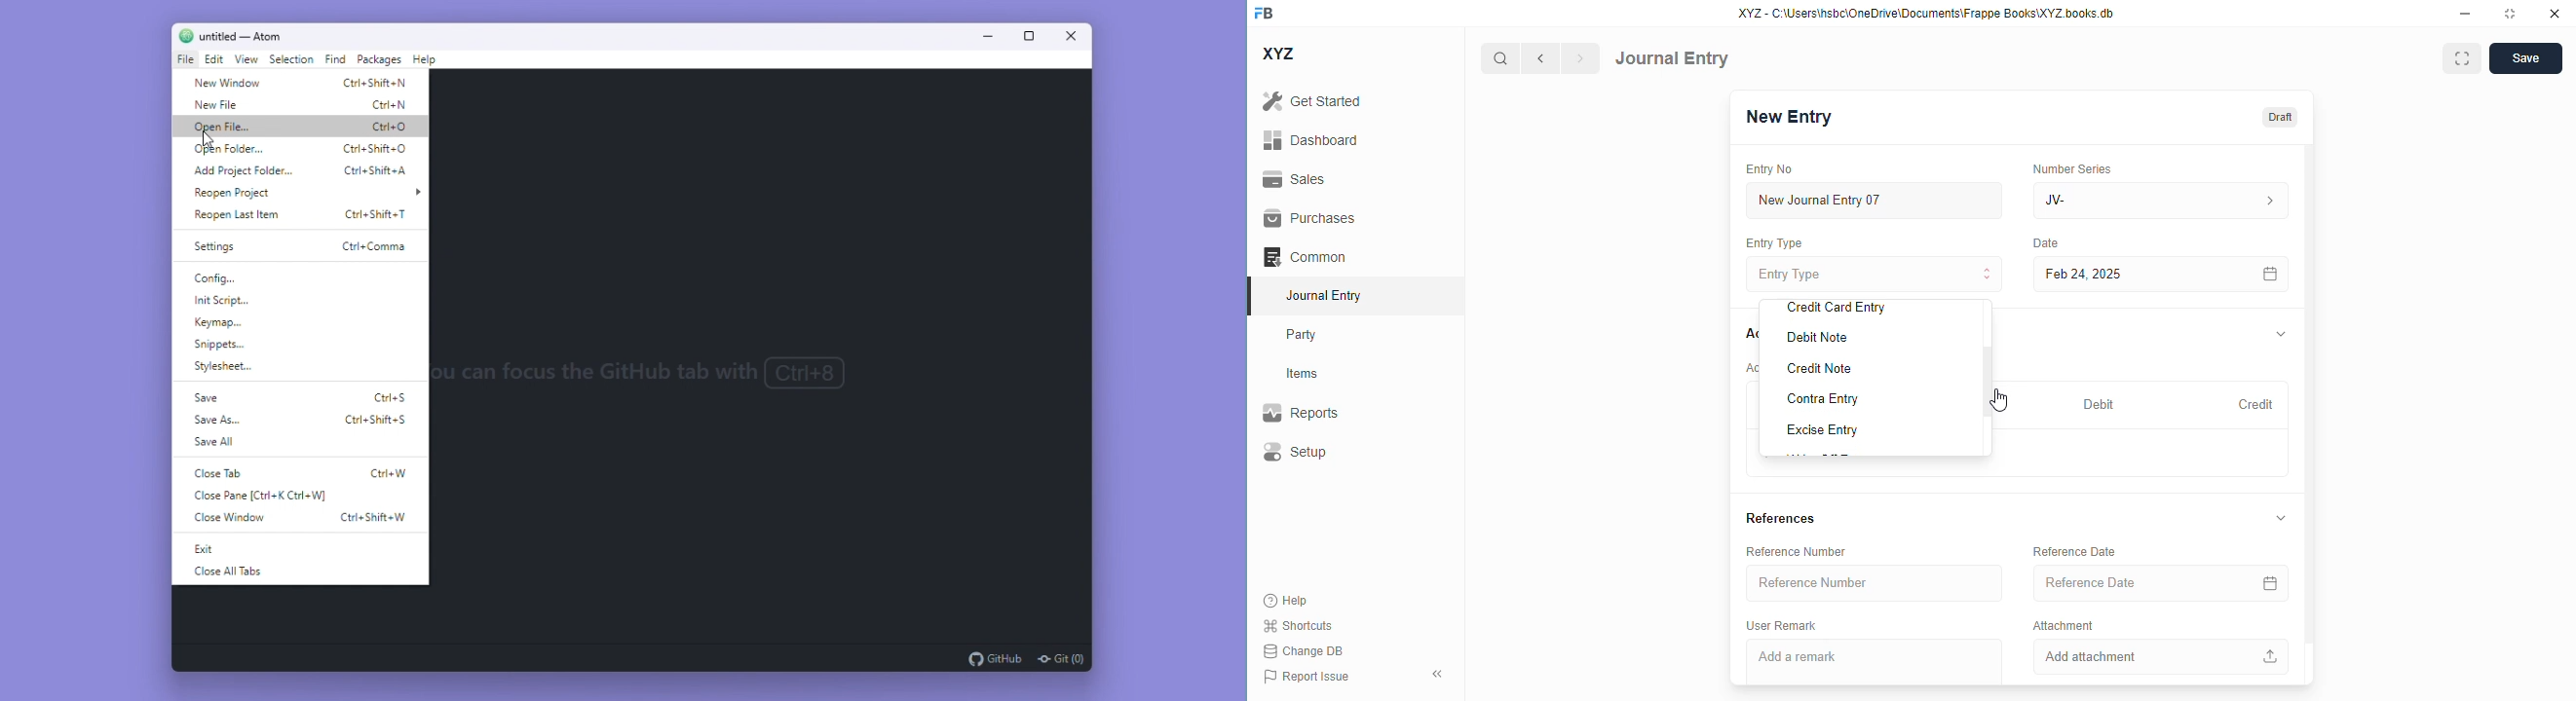 This screenshot has width=2576, height=728. Describe the element at coordinates (1307, 676) in the screenshot. I see `report issue` at that location.